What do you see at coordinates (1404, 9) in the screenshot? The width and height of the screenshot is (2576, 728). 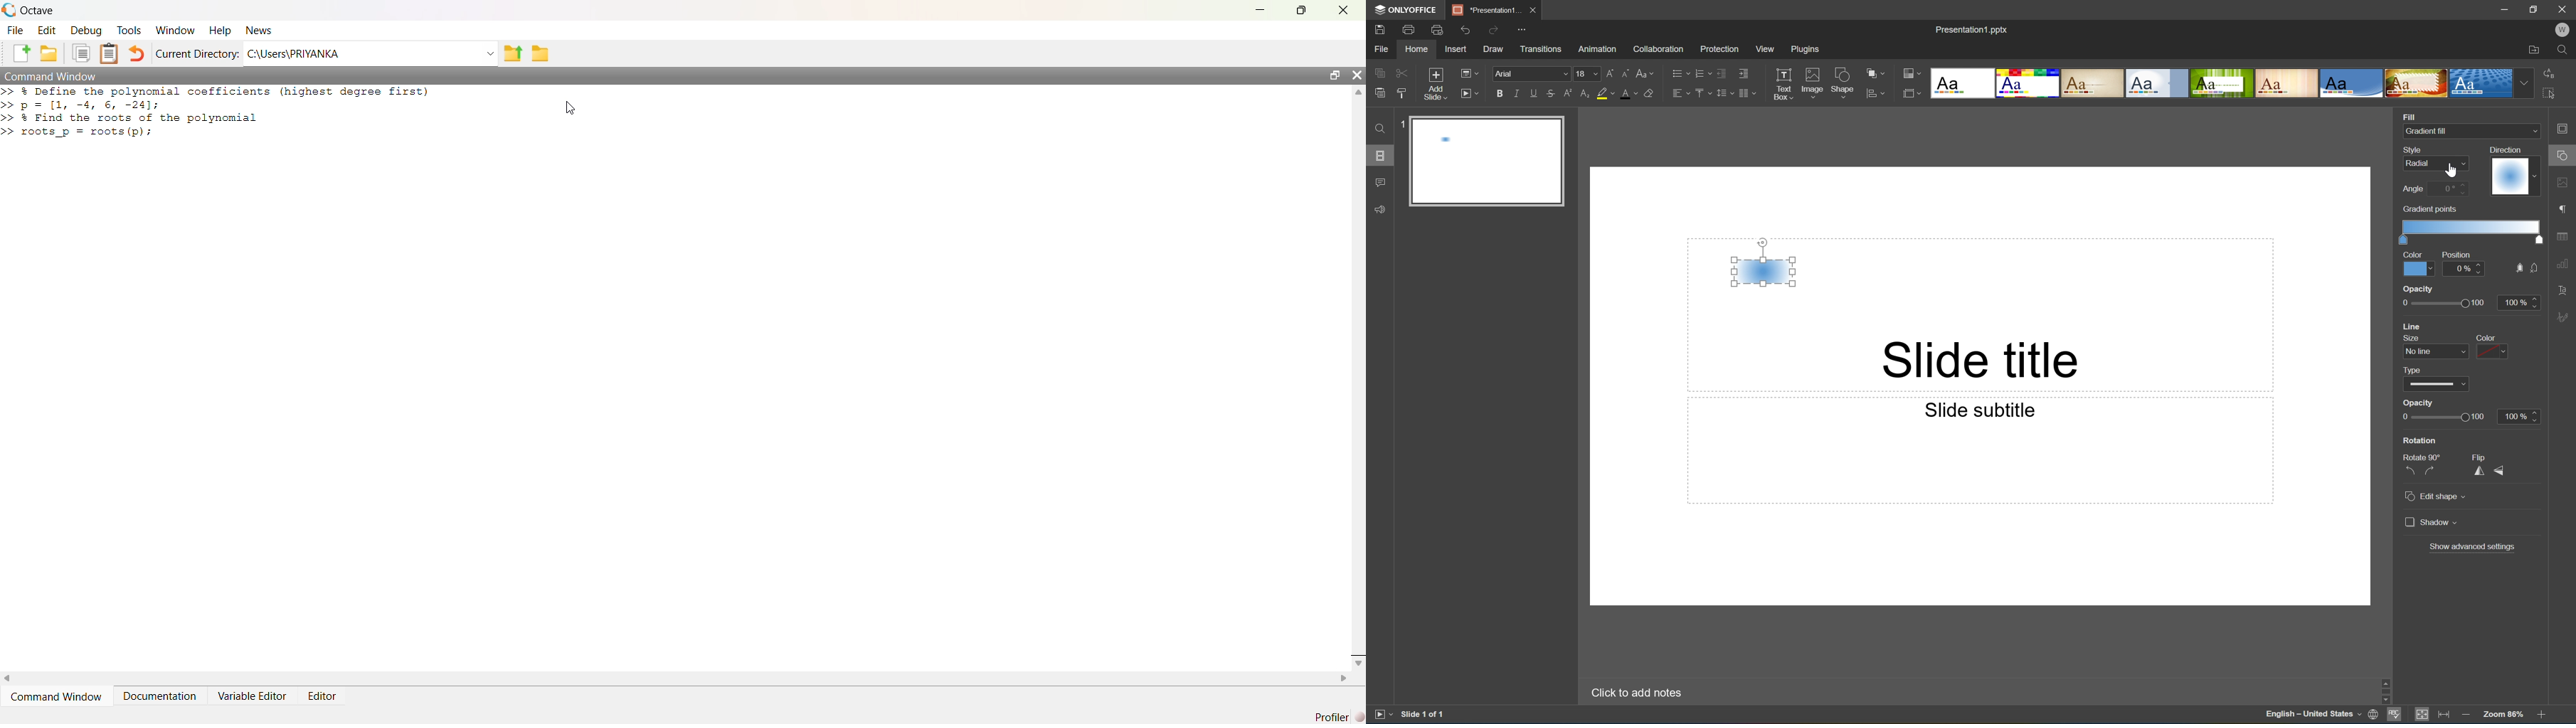 I see `ONYOFFICE` at bounding box center [1404, 9].